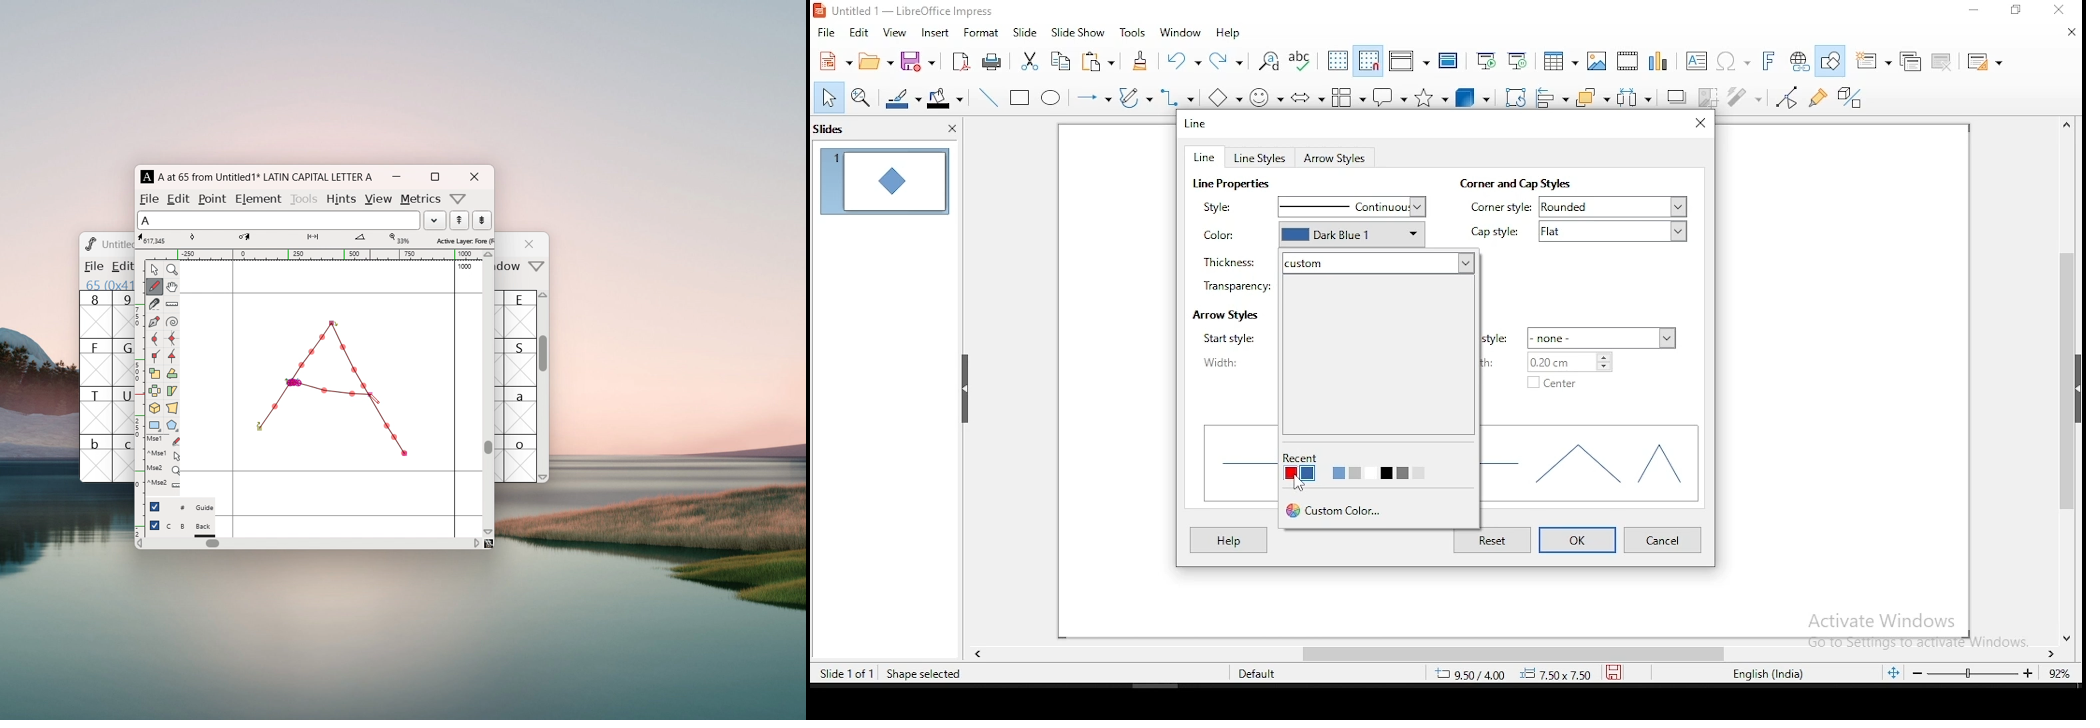 The height and width of the screenshot is (728, 2100). What do you see at coordinates (172, 269) in the screenshot?
I see `maginify` at bounding box center [172, 269].